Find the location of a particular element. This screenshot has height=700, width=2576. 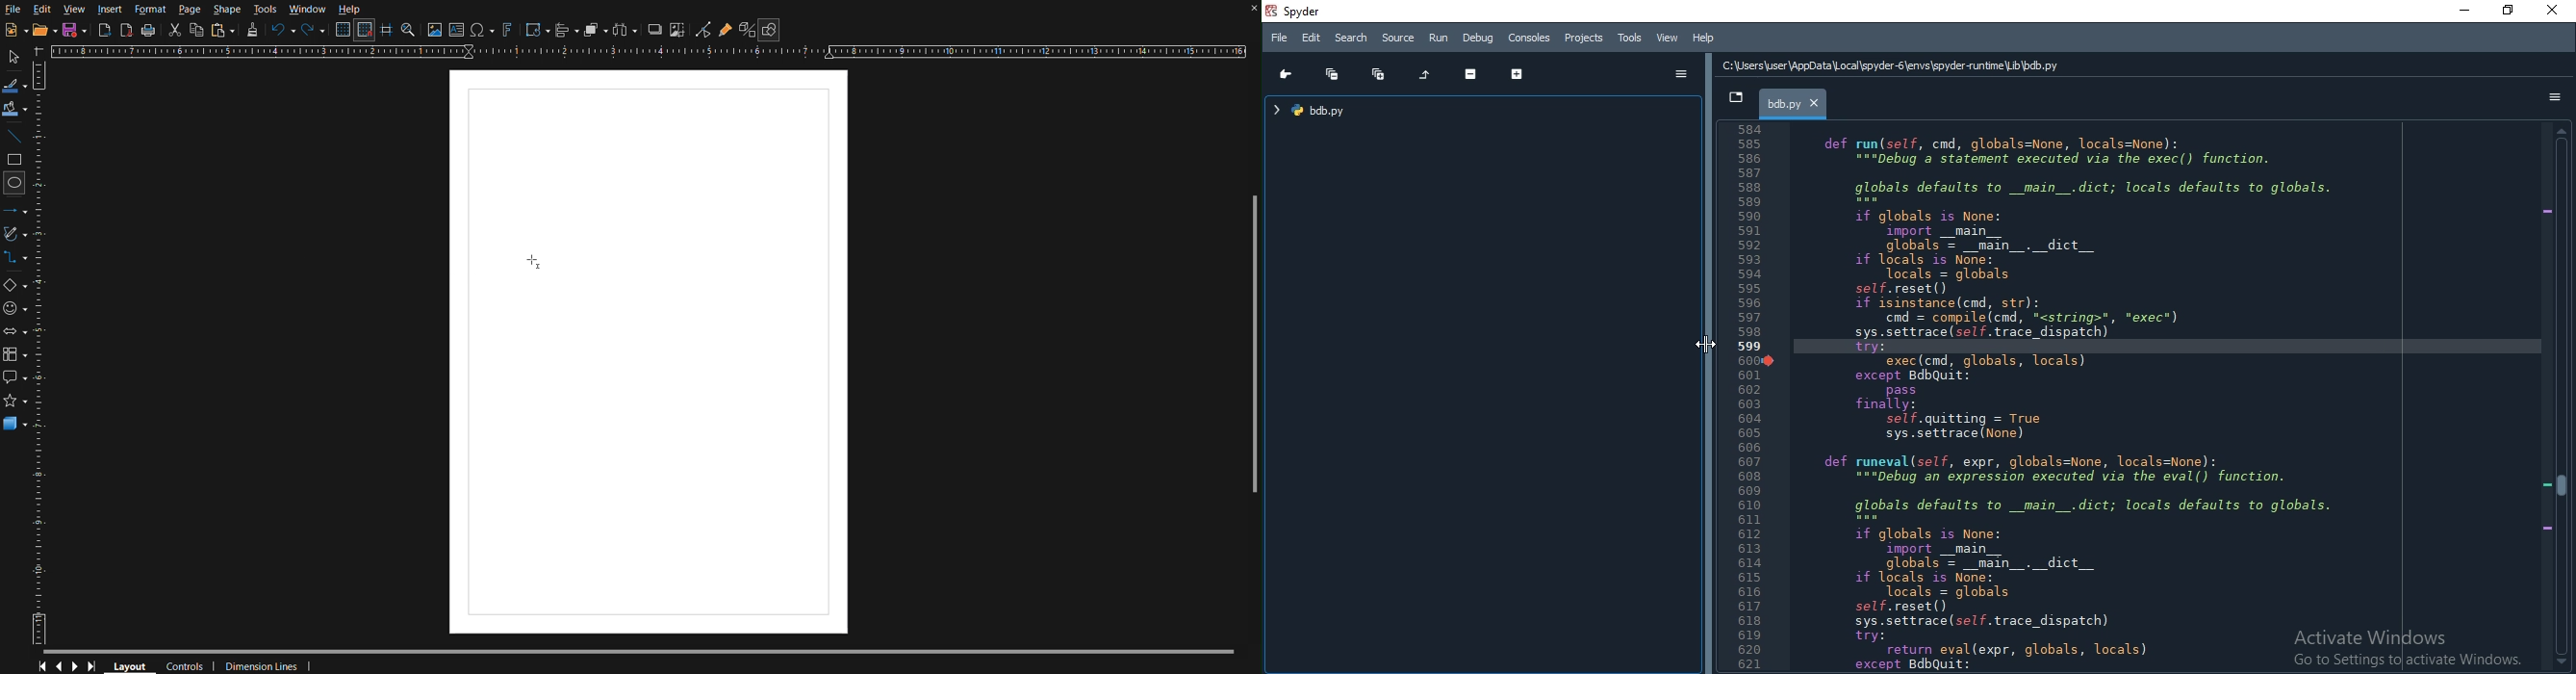

Redo is located at coordinates (310, 30).